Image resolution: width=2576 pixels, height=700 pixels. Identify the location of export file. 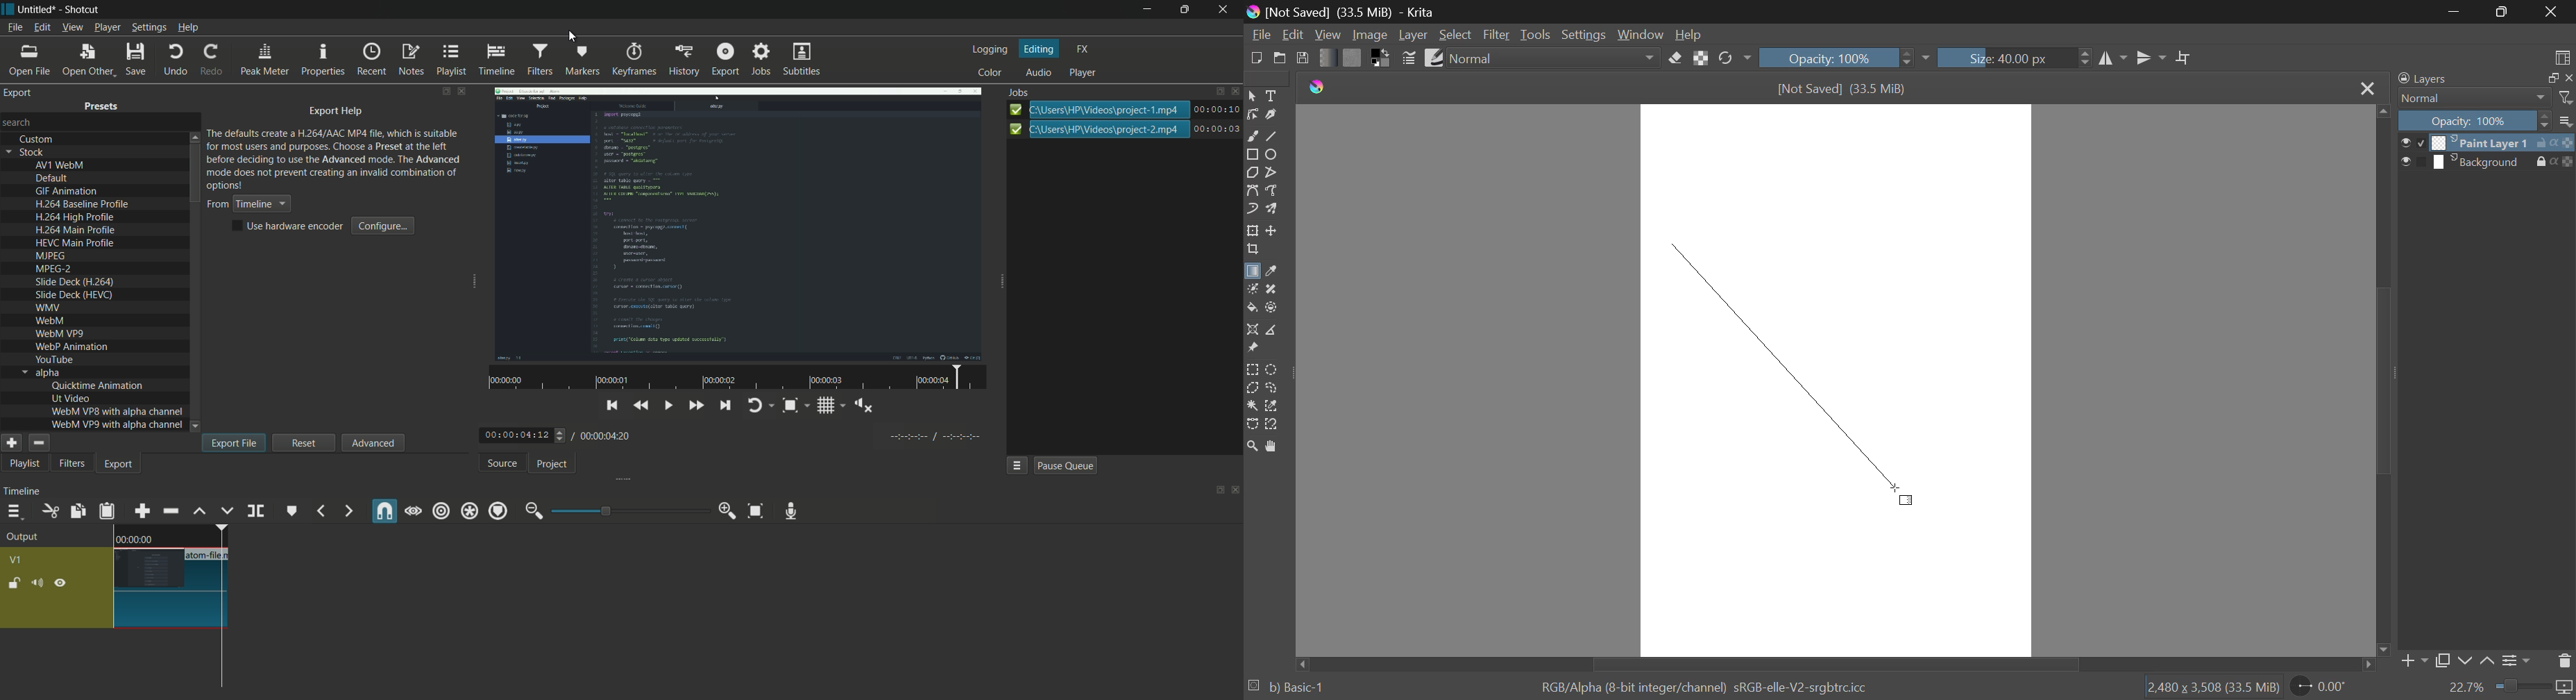
(234, 443).